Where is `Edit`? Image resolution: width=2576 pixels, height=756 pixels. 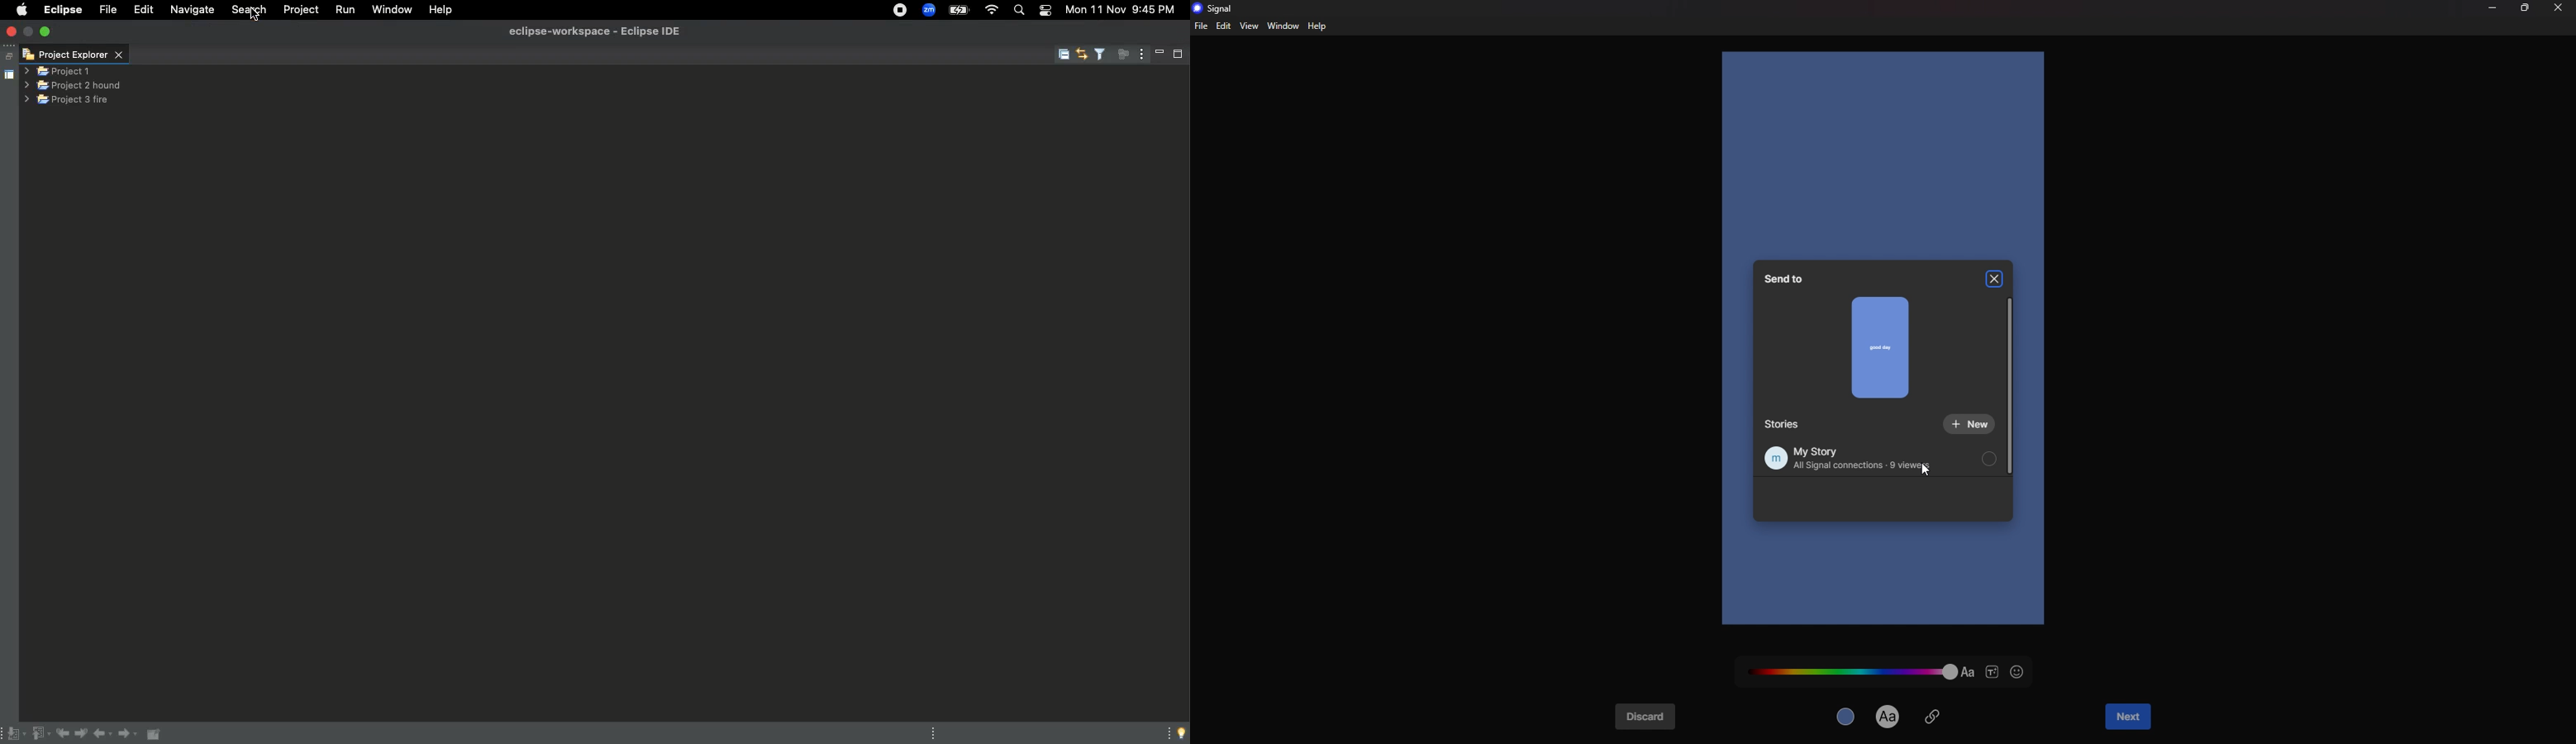
Edit is located at coordinates (147, 12).